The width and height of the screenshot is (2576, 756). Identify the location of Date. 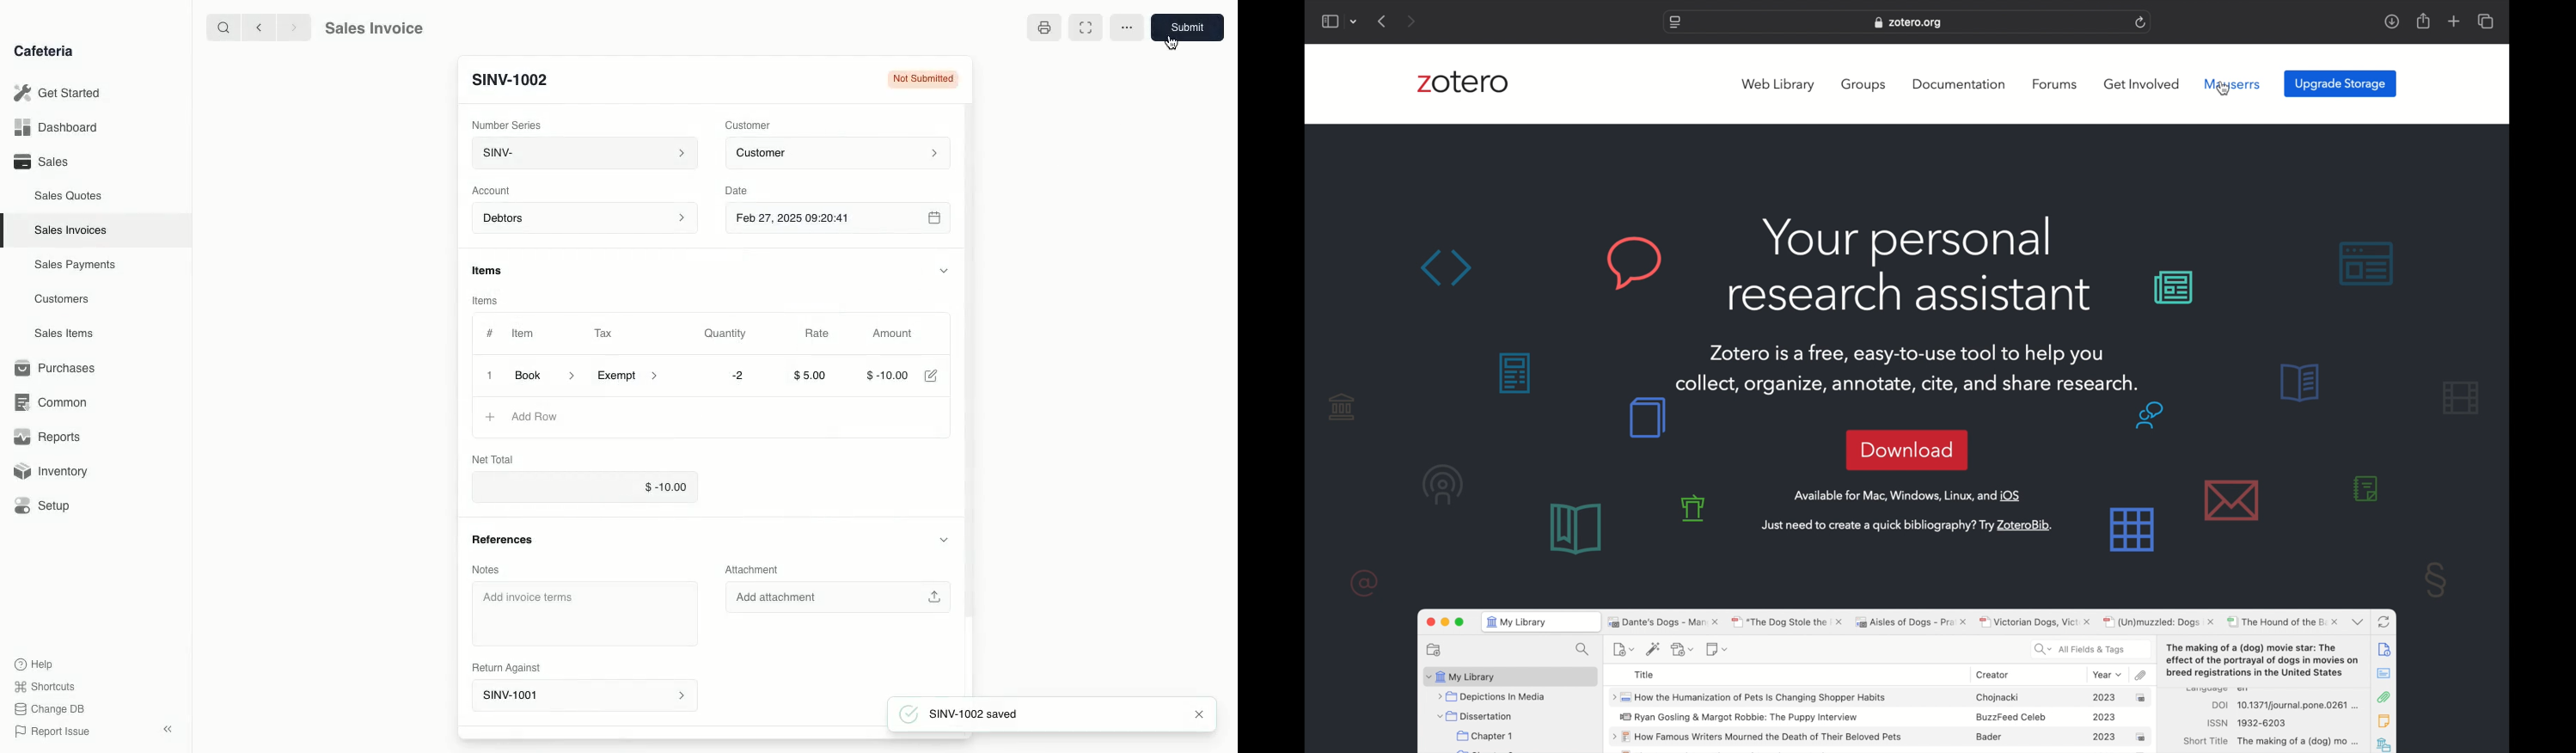
(742, 191).